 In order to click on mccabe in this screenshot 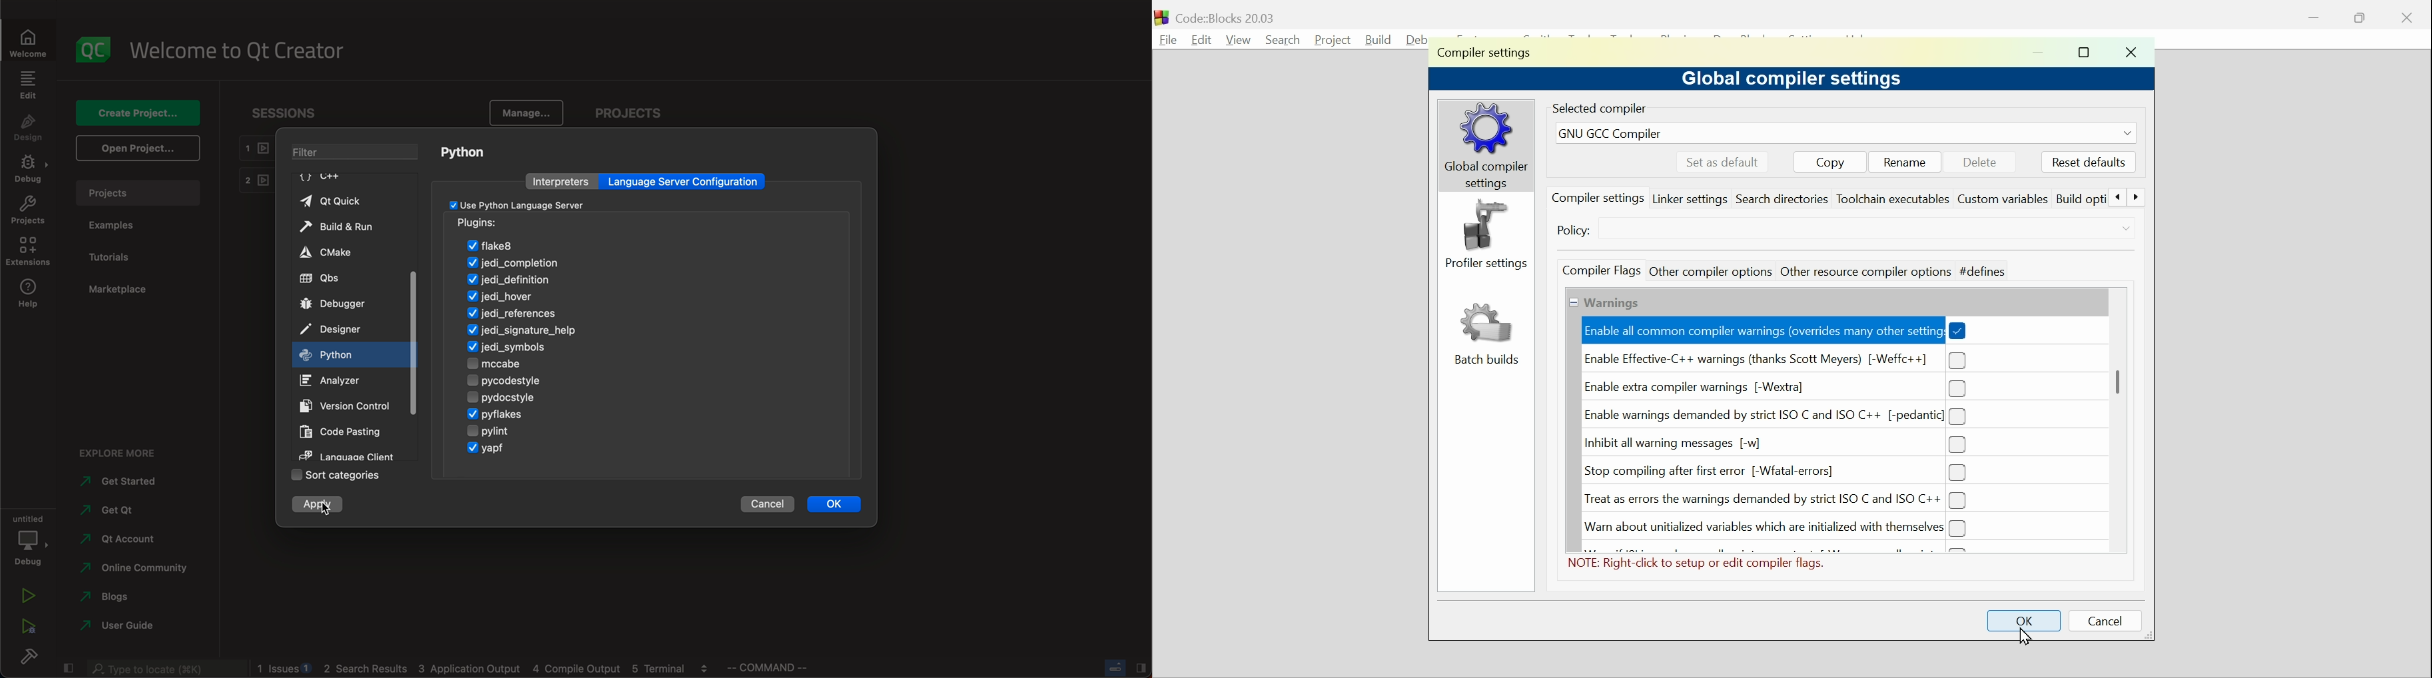, I will do `click(518, 364)`.